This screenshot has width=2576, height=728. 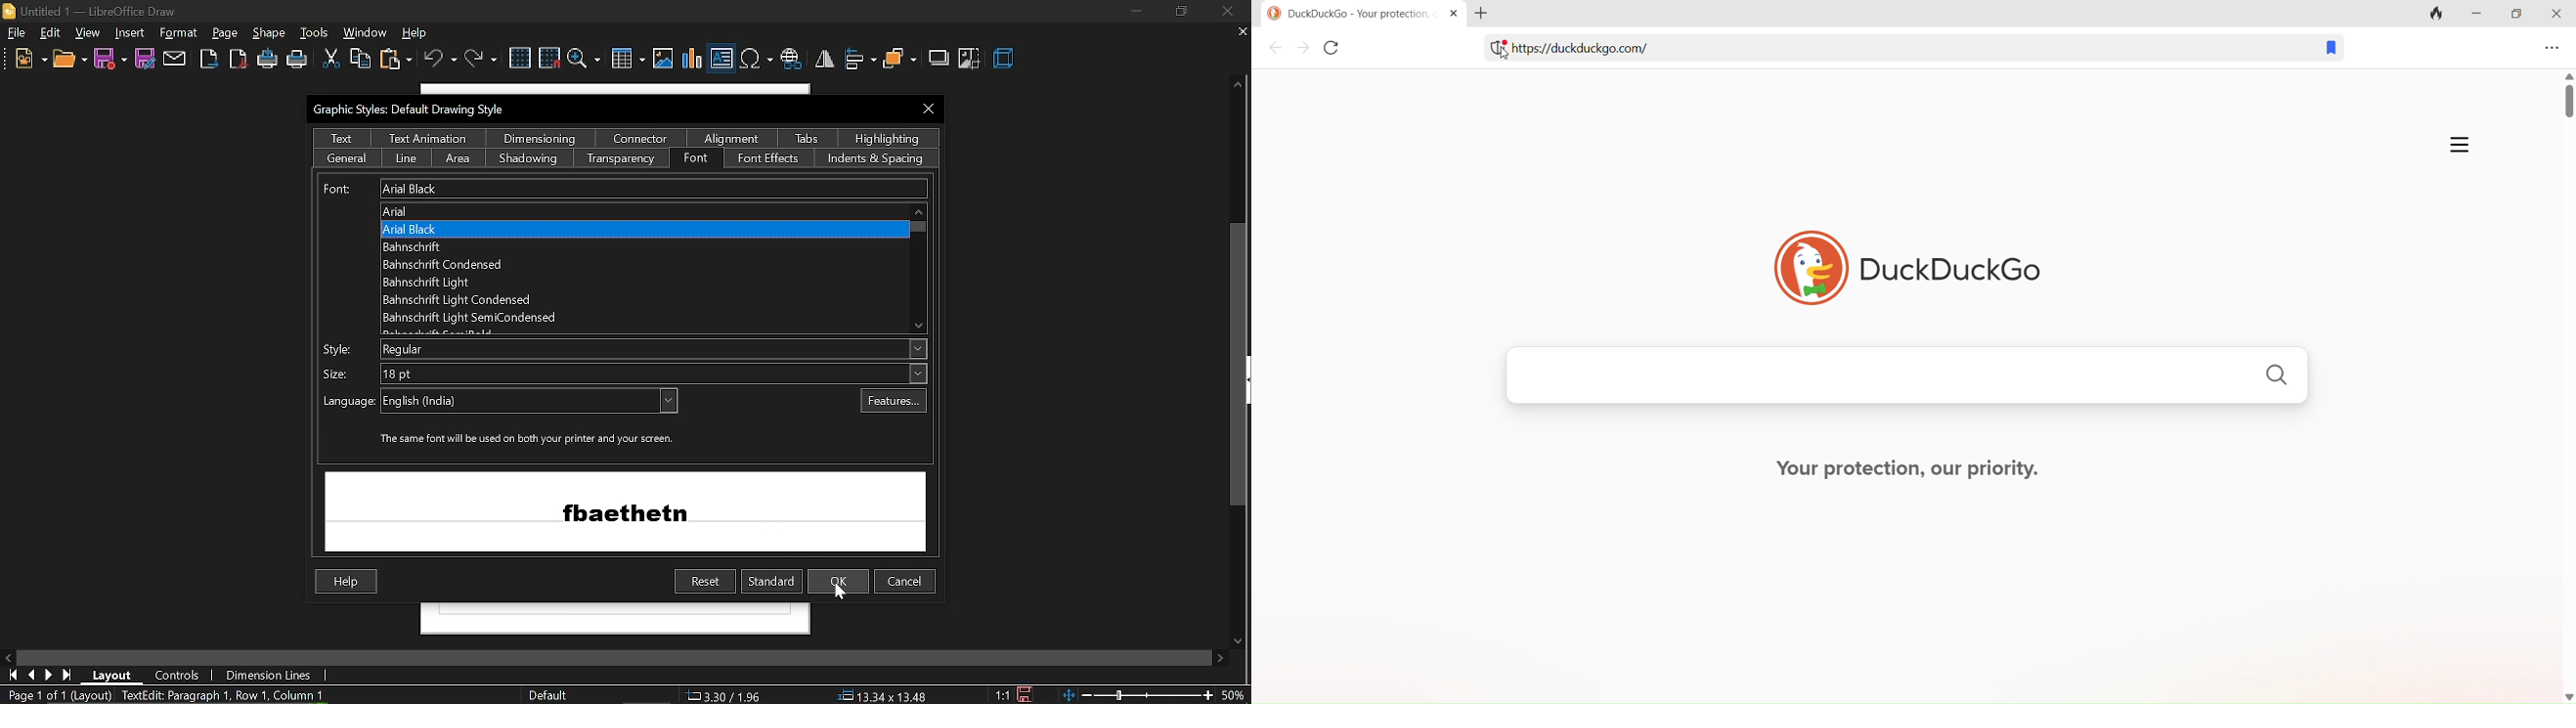 What do you see at coordinates (406, 157) in the screenshot?
I see `line` at bounding box center [406, 157].